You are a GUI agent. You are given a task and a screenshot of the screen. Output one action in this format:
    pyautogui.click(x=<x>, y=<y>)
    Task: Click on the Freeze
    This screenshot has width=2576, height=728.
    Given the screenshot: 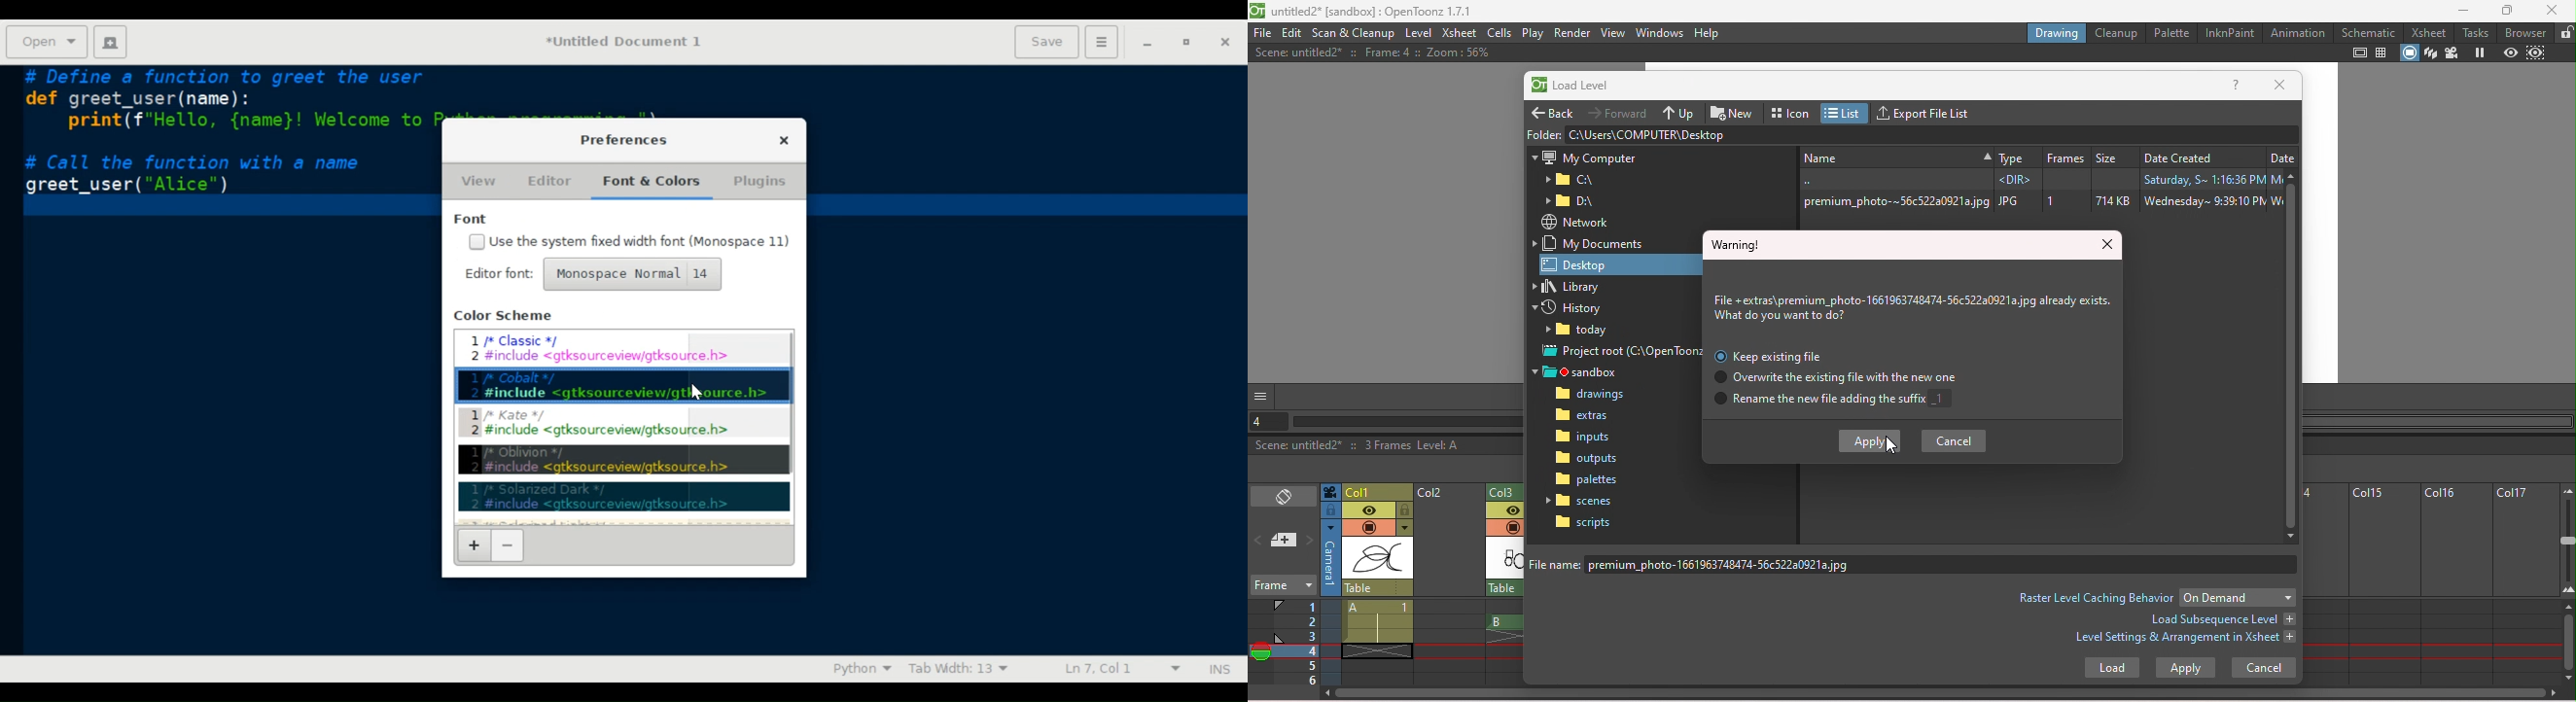 What is the action you would take?
    pyautogui.click(x=2479, y=53)
    